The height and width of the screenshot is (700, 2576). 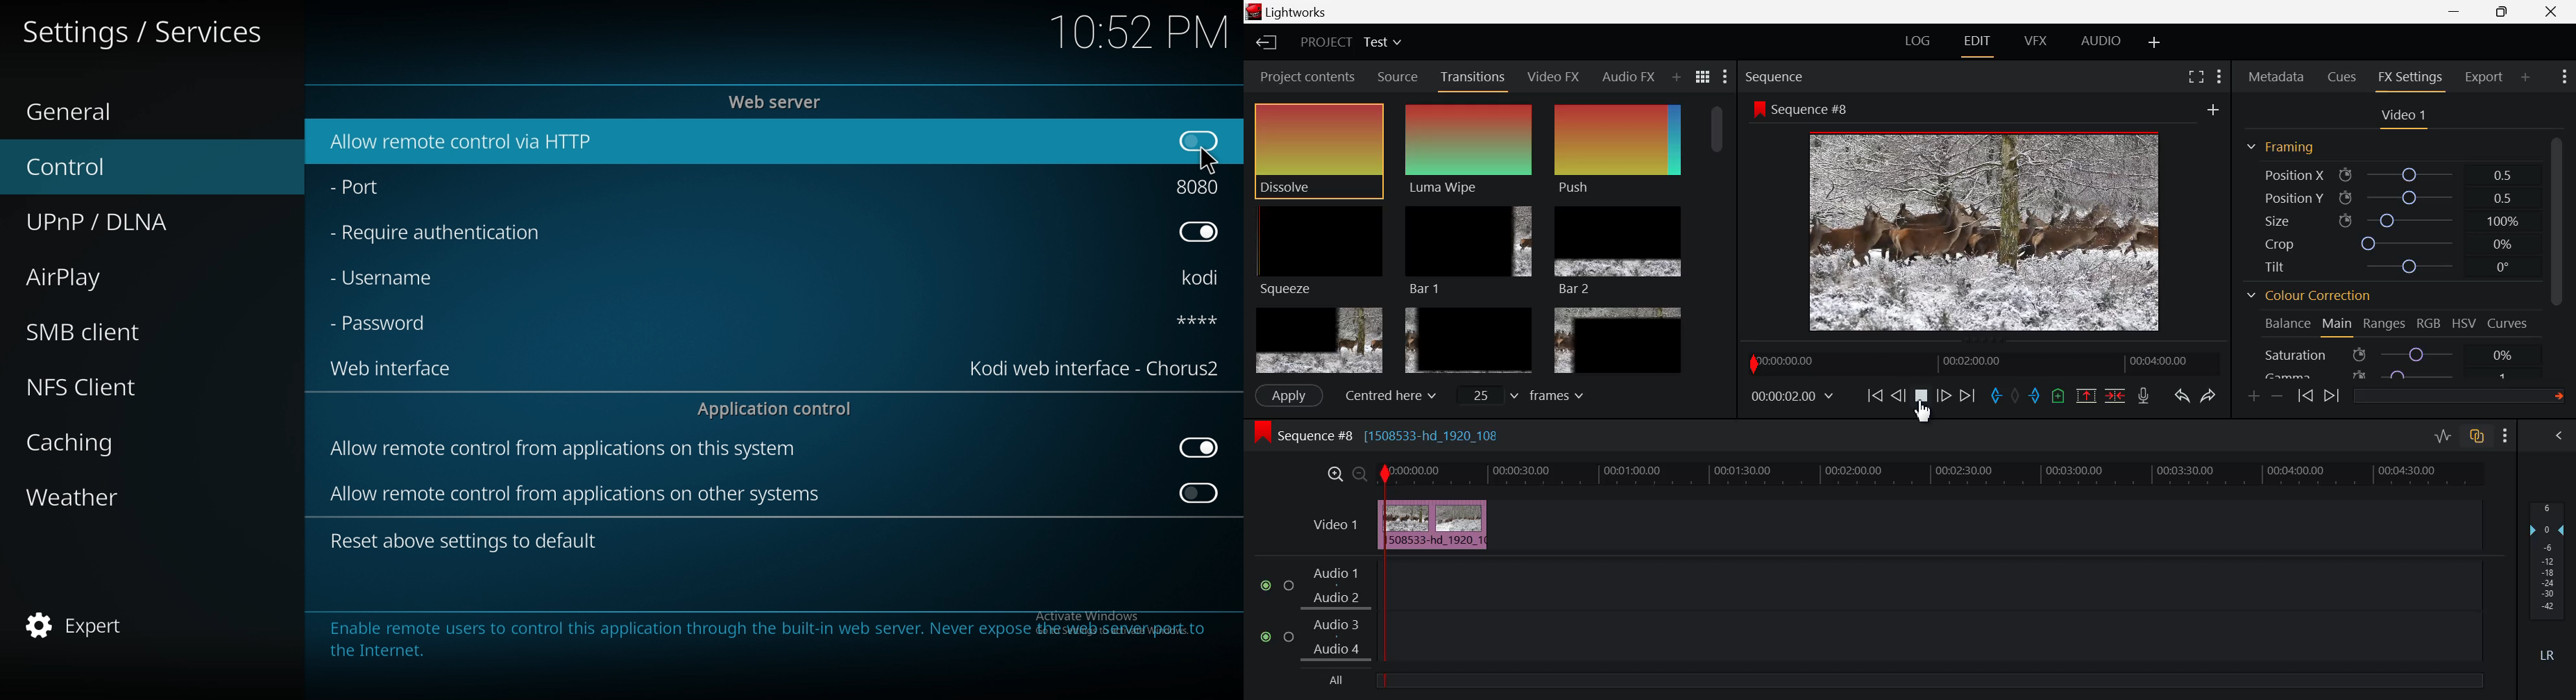 What do you see at coordinates (1381, 433) in the screenshot?
I see `Sequence #8 [1508533-hd_1920_108` at bounding box center [1381, 433].